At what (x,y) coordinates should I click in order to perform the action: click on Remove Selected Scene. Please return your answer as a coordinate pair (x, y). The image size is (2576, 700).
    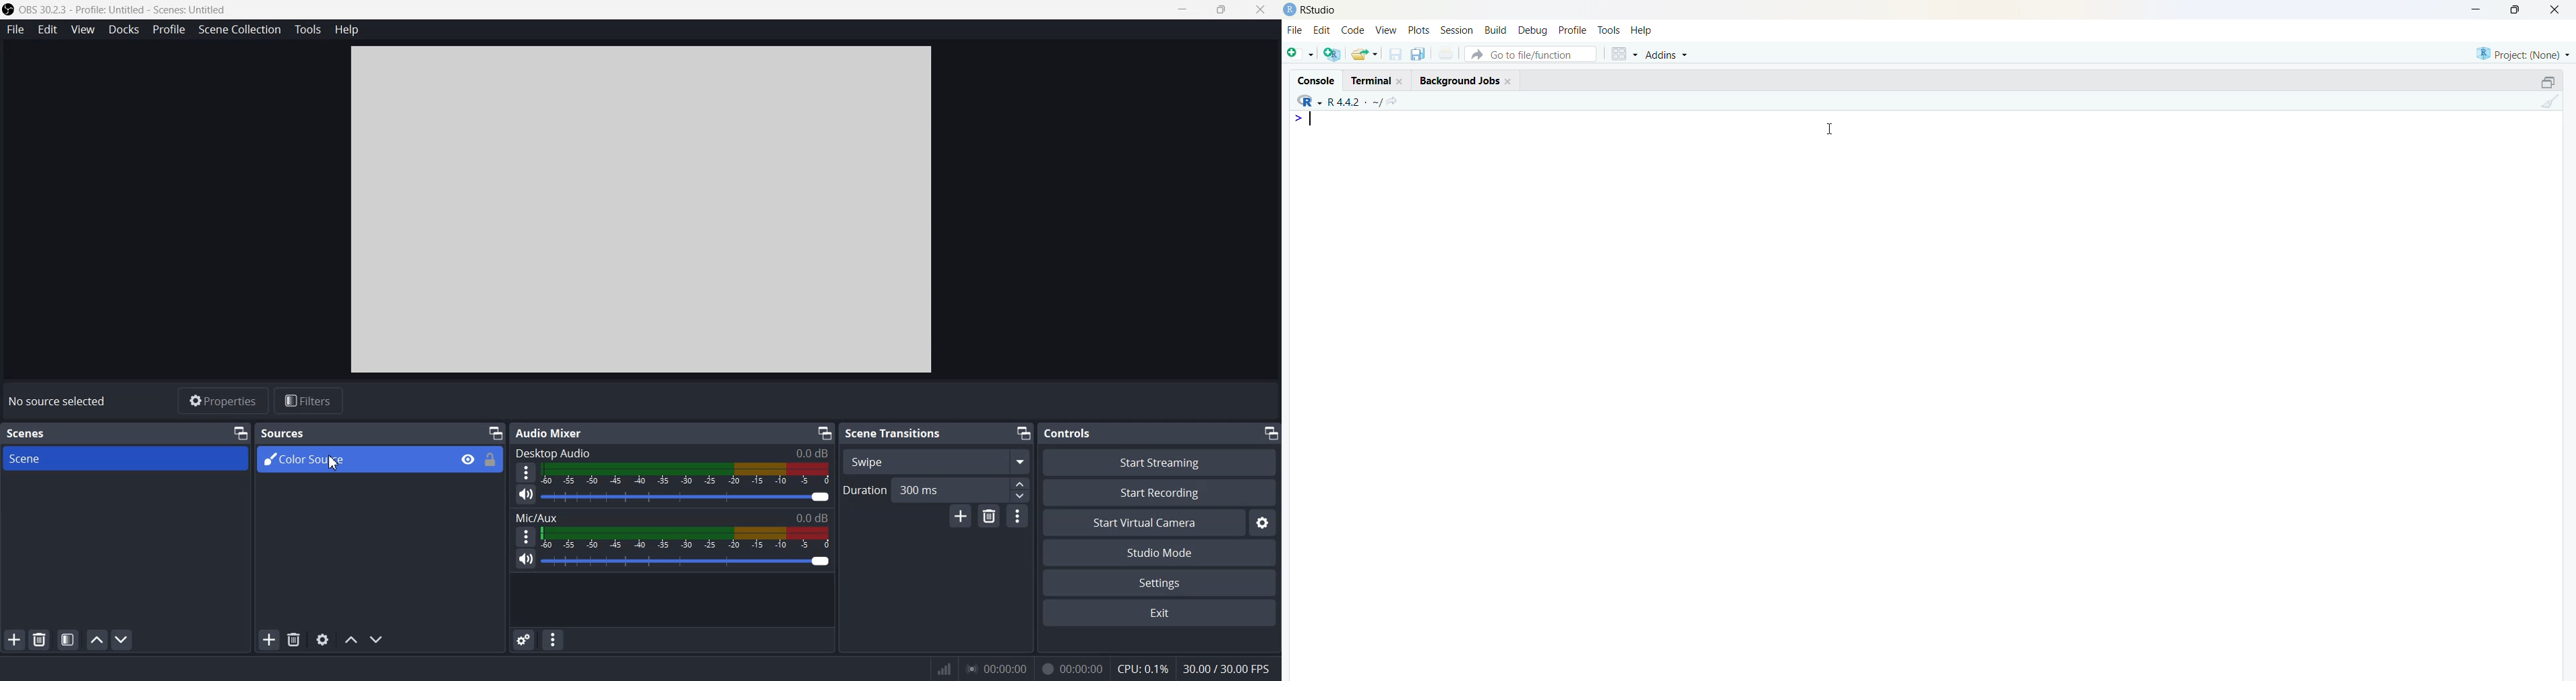
    Looking at the image, I should click on (41, 640).